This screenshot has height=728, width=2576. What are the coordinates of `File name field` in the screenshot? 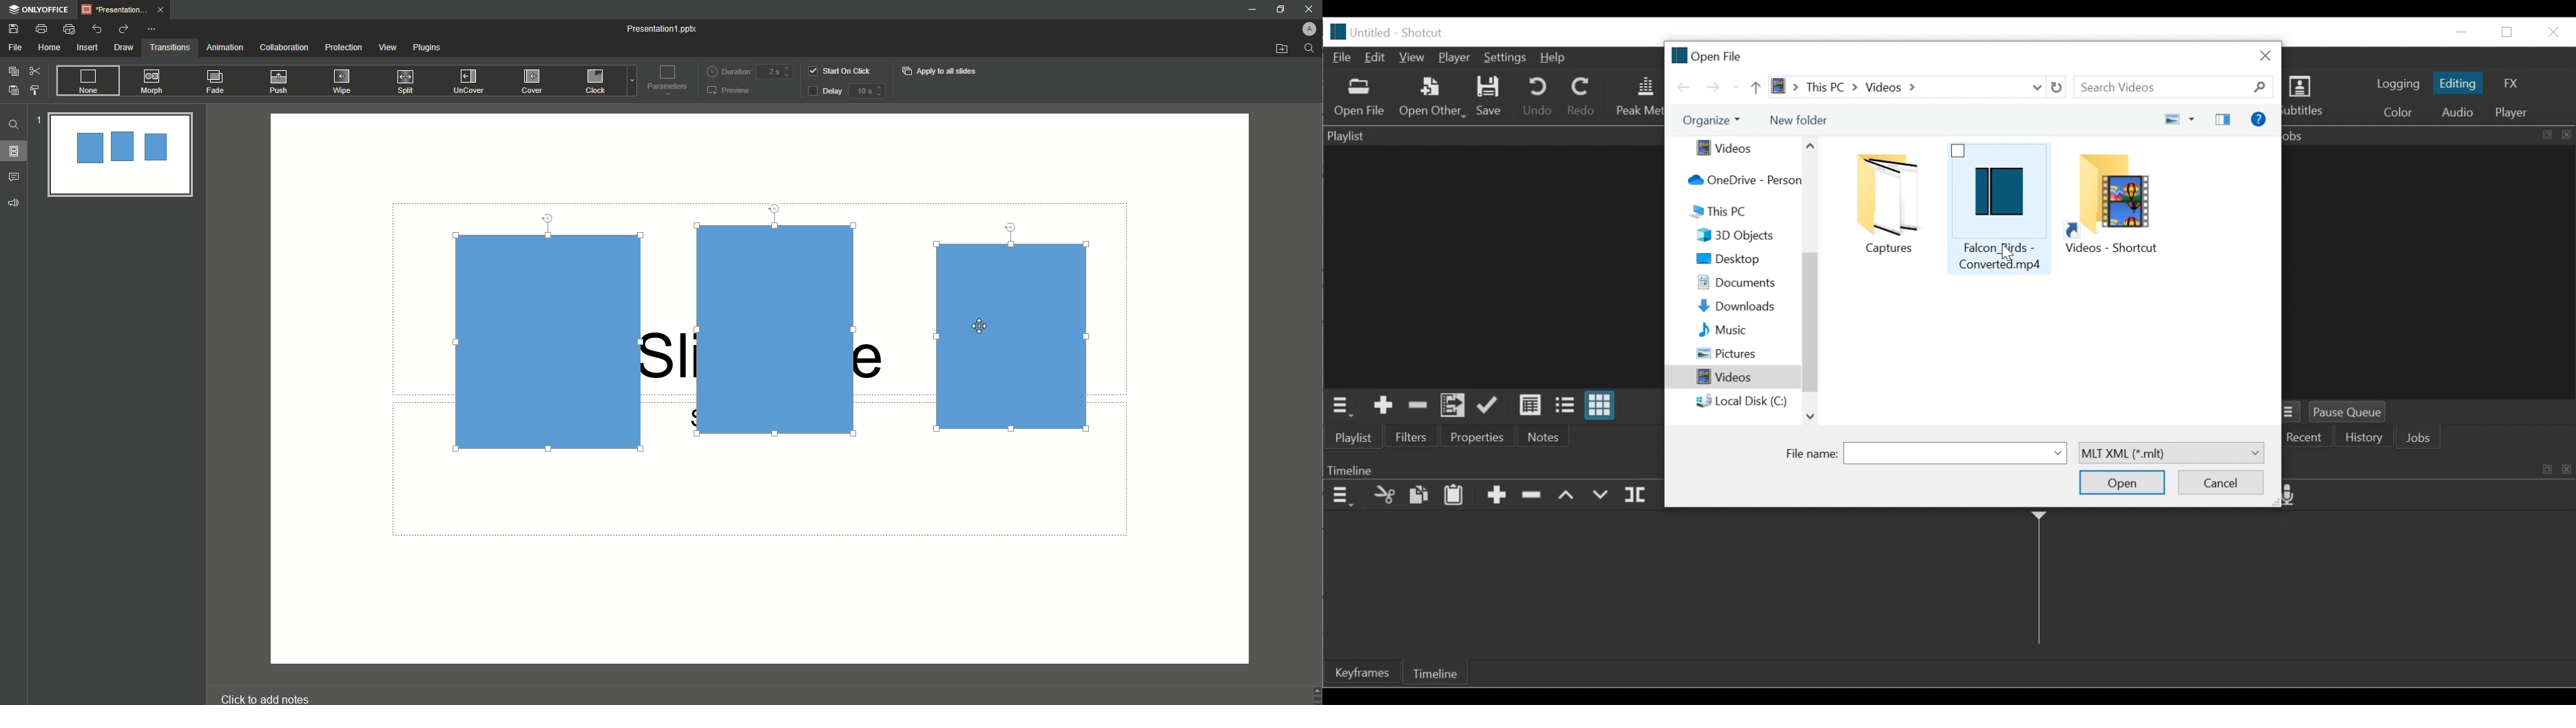 It's located at (1955, 453).